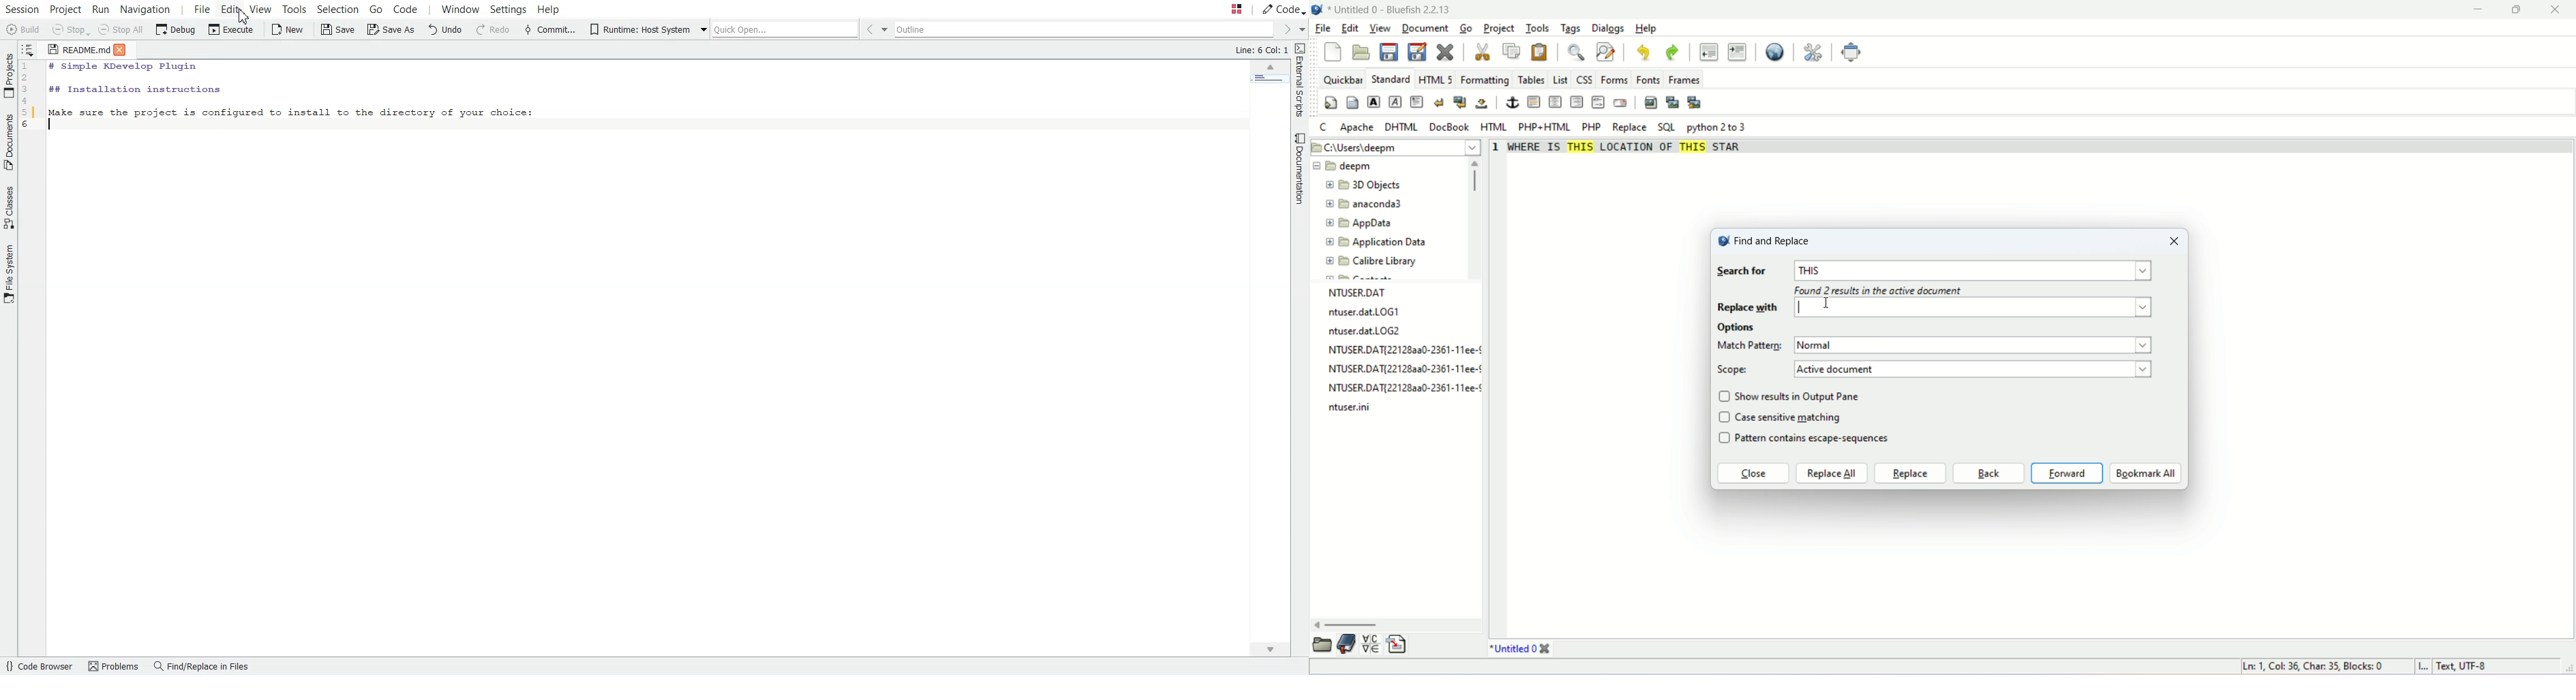 Image resolution: width=2576 pixels, height=700 pixels. I want to click on close, so click(2561, 10).